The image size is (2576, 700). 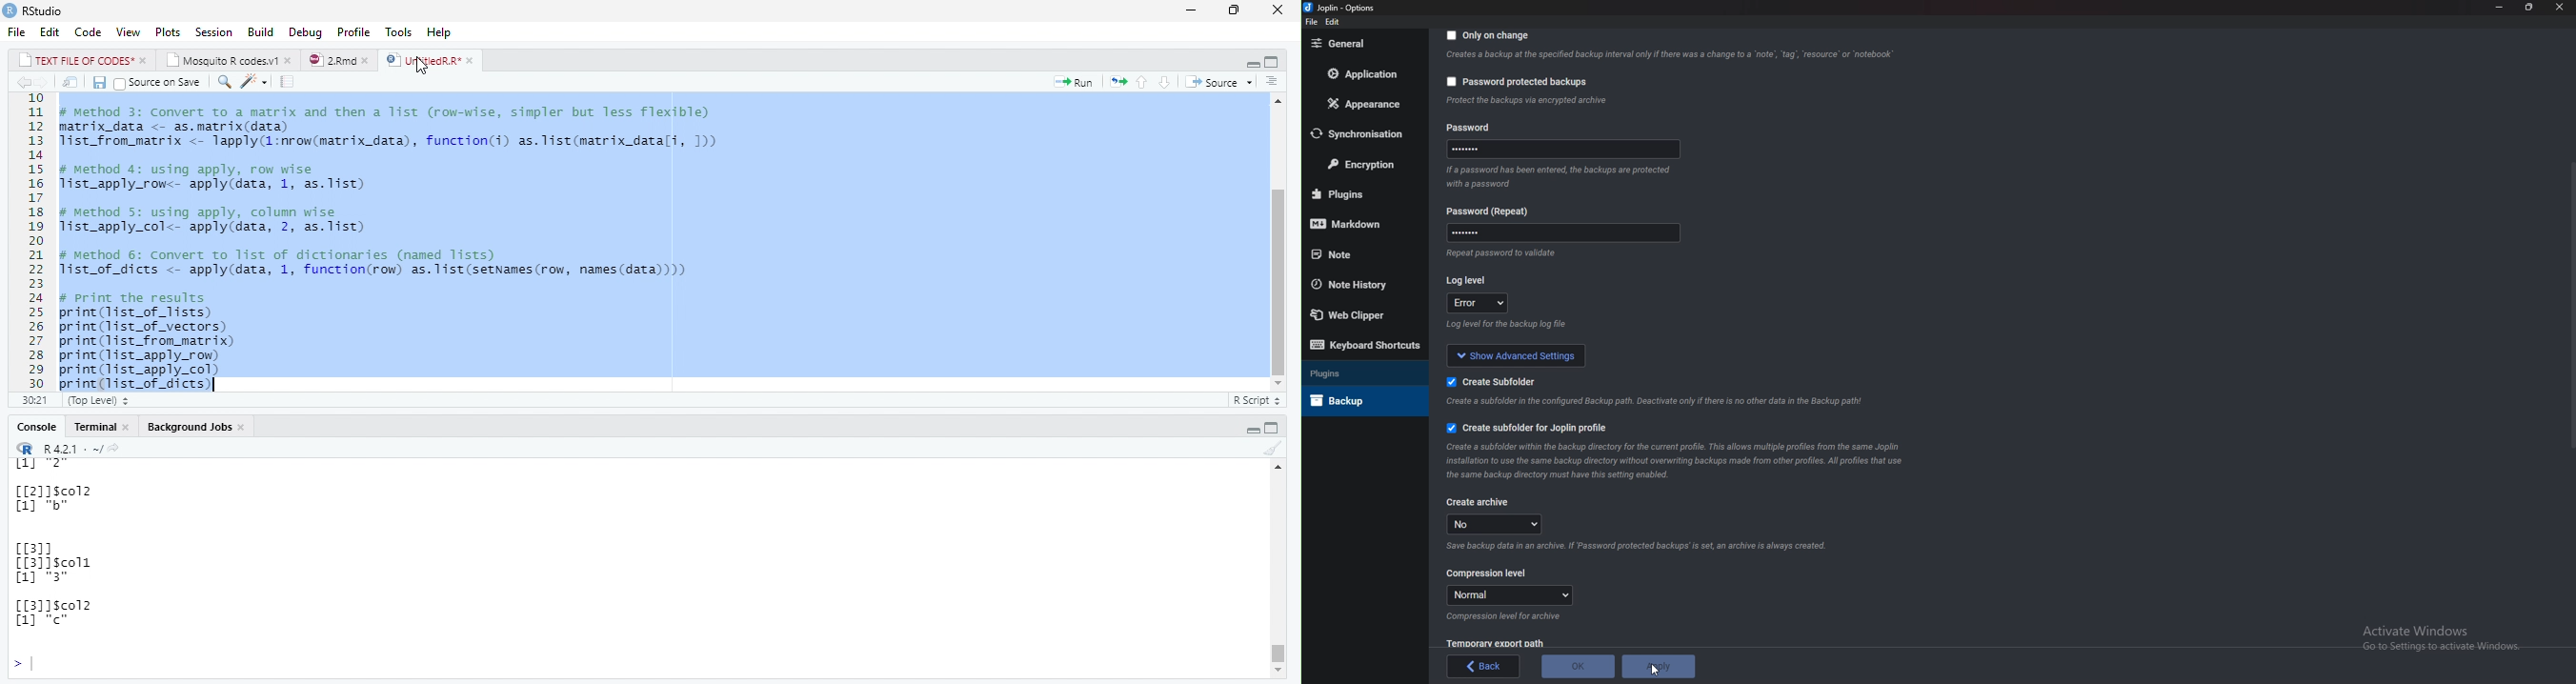 I want to click on Info on subfolderf, so click(x=1657, y=401).